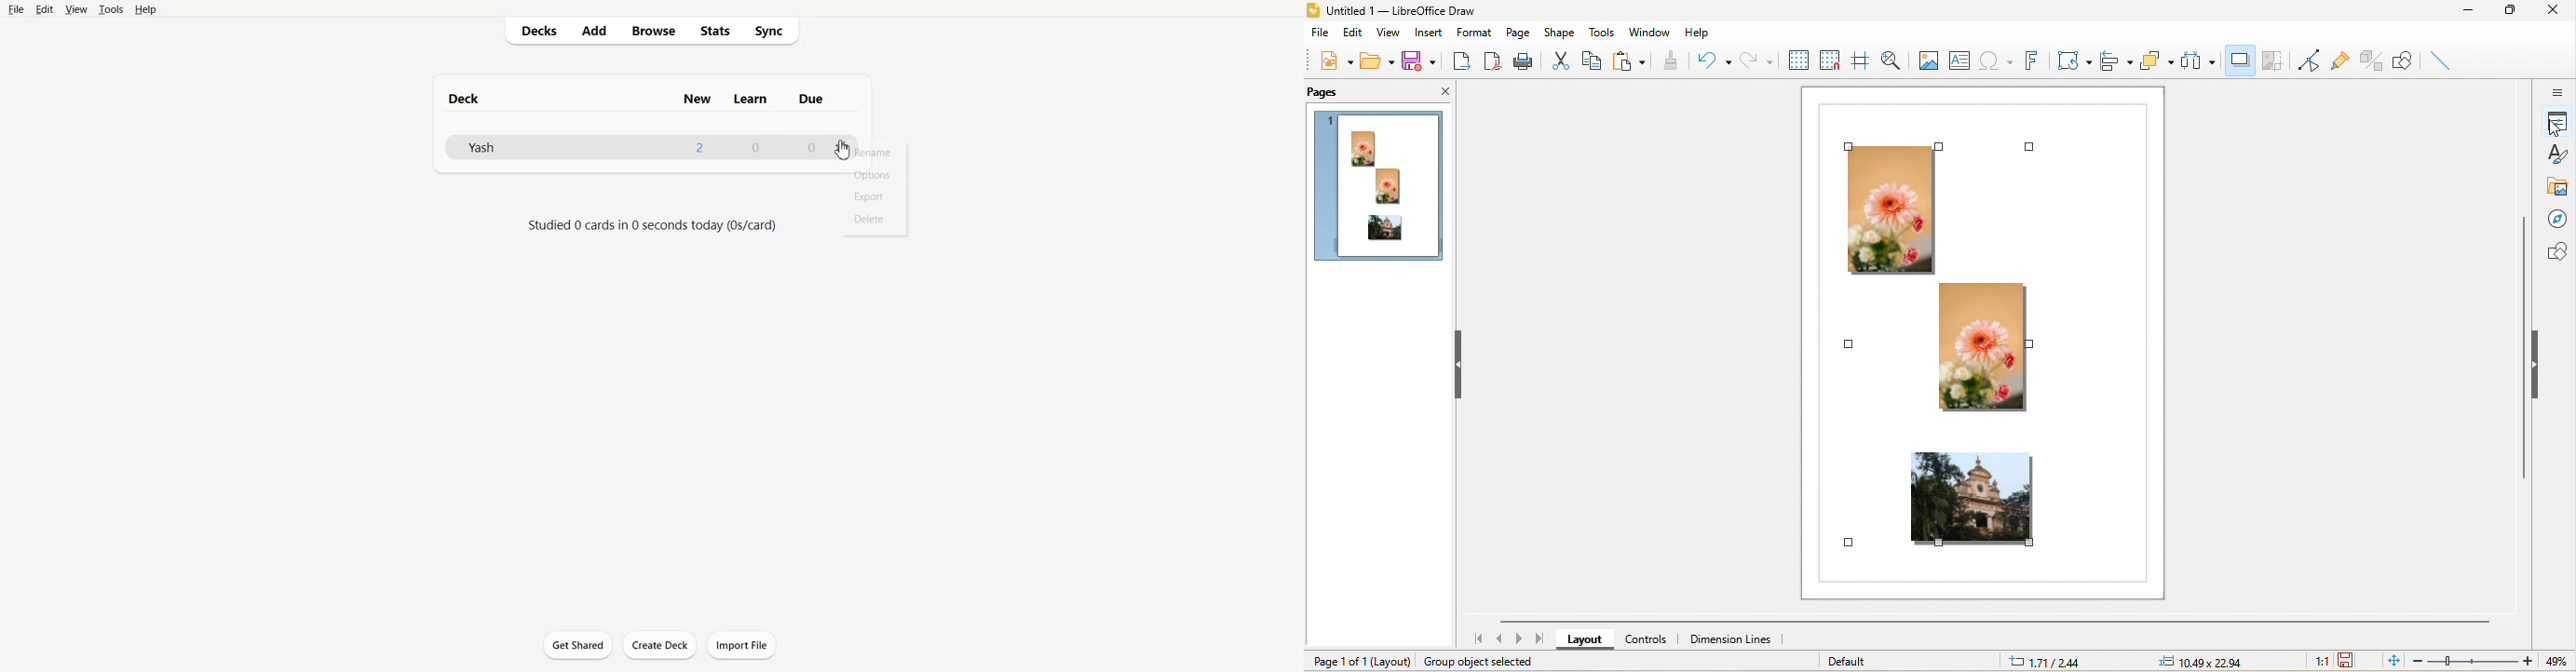  I want to click on Text 2, so click(652, 226).